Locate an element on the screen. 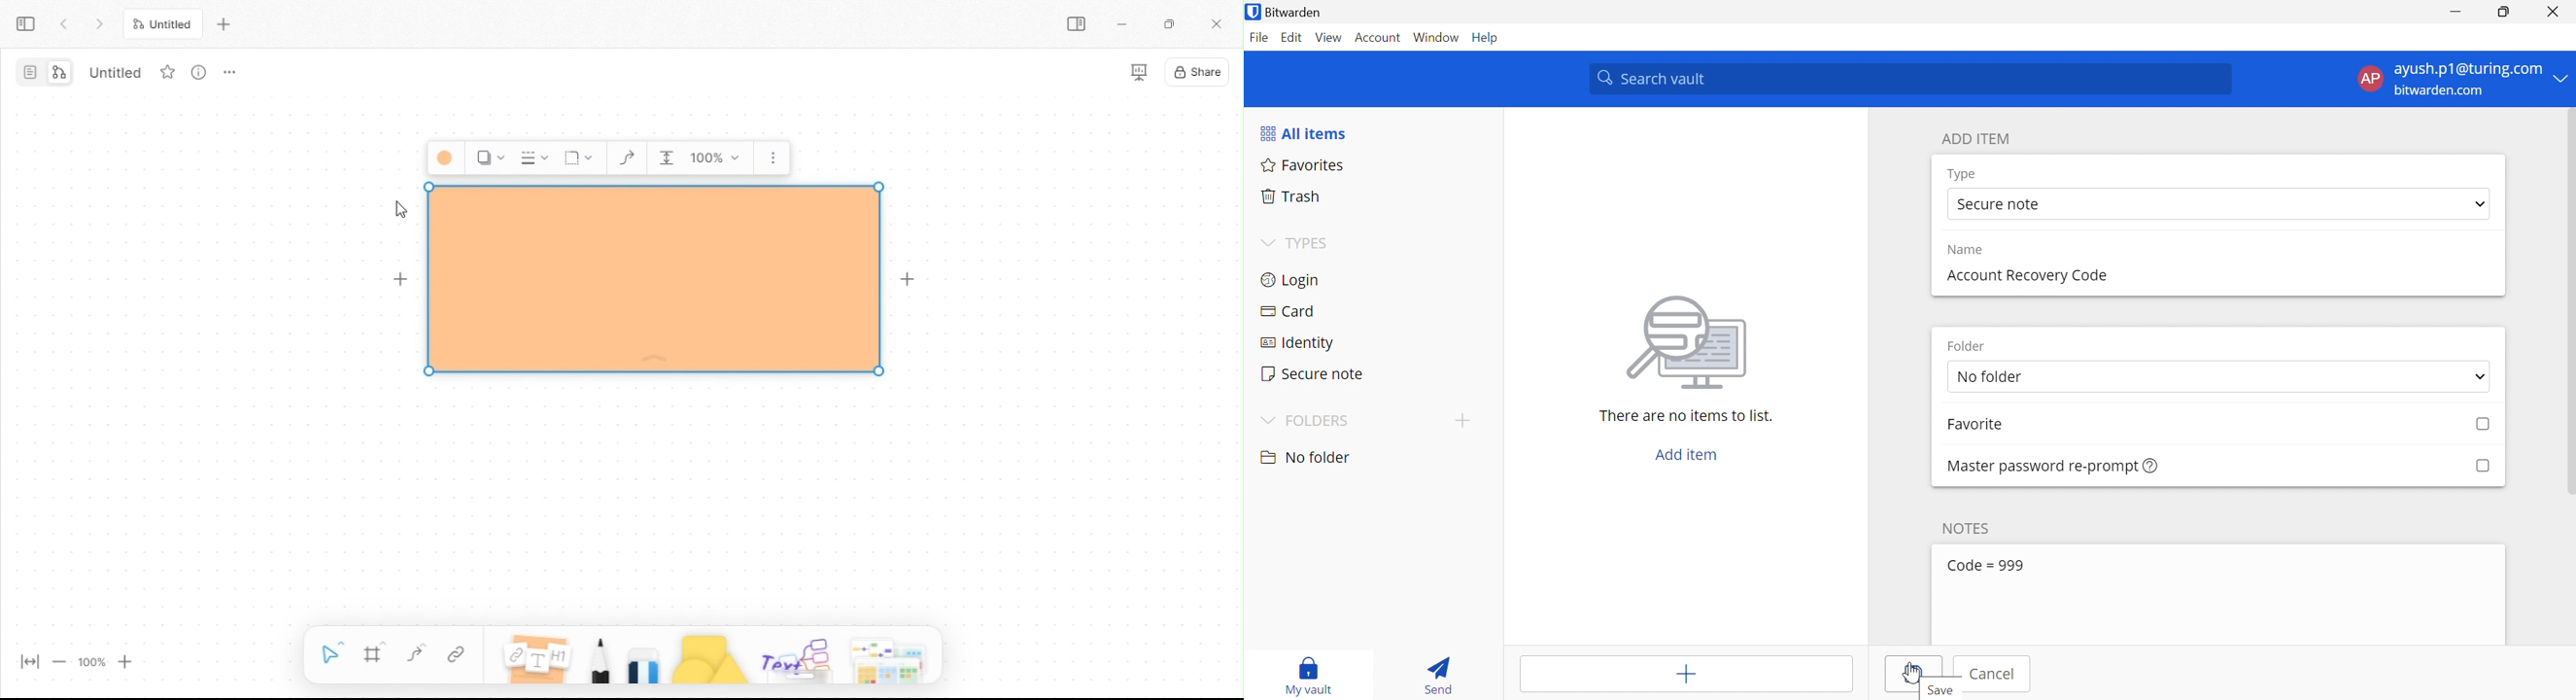 This screenshot has width=2576, height=700. close is located at coordinates (1219, 24).